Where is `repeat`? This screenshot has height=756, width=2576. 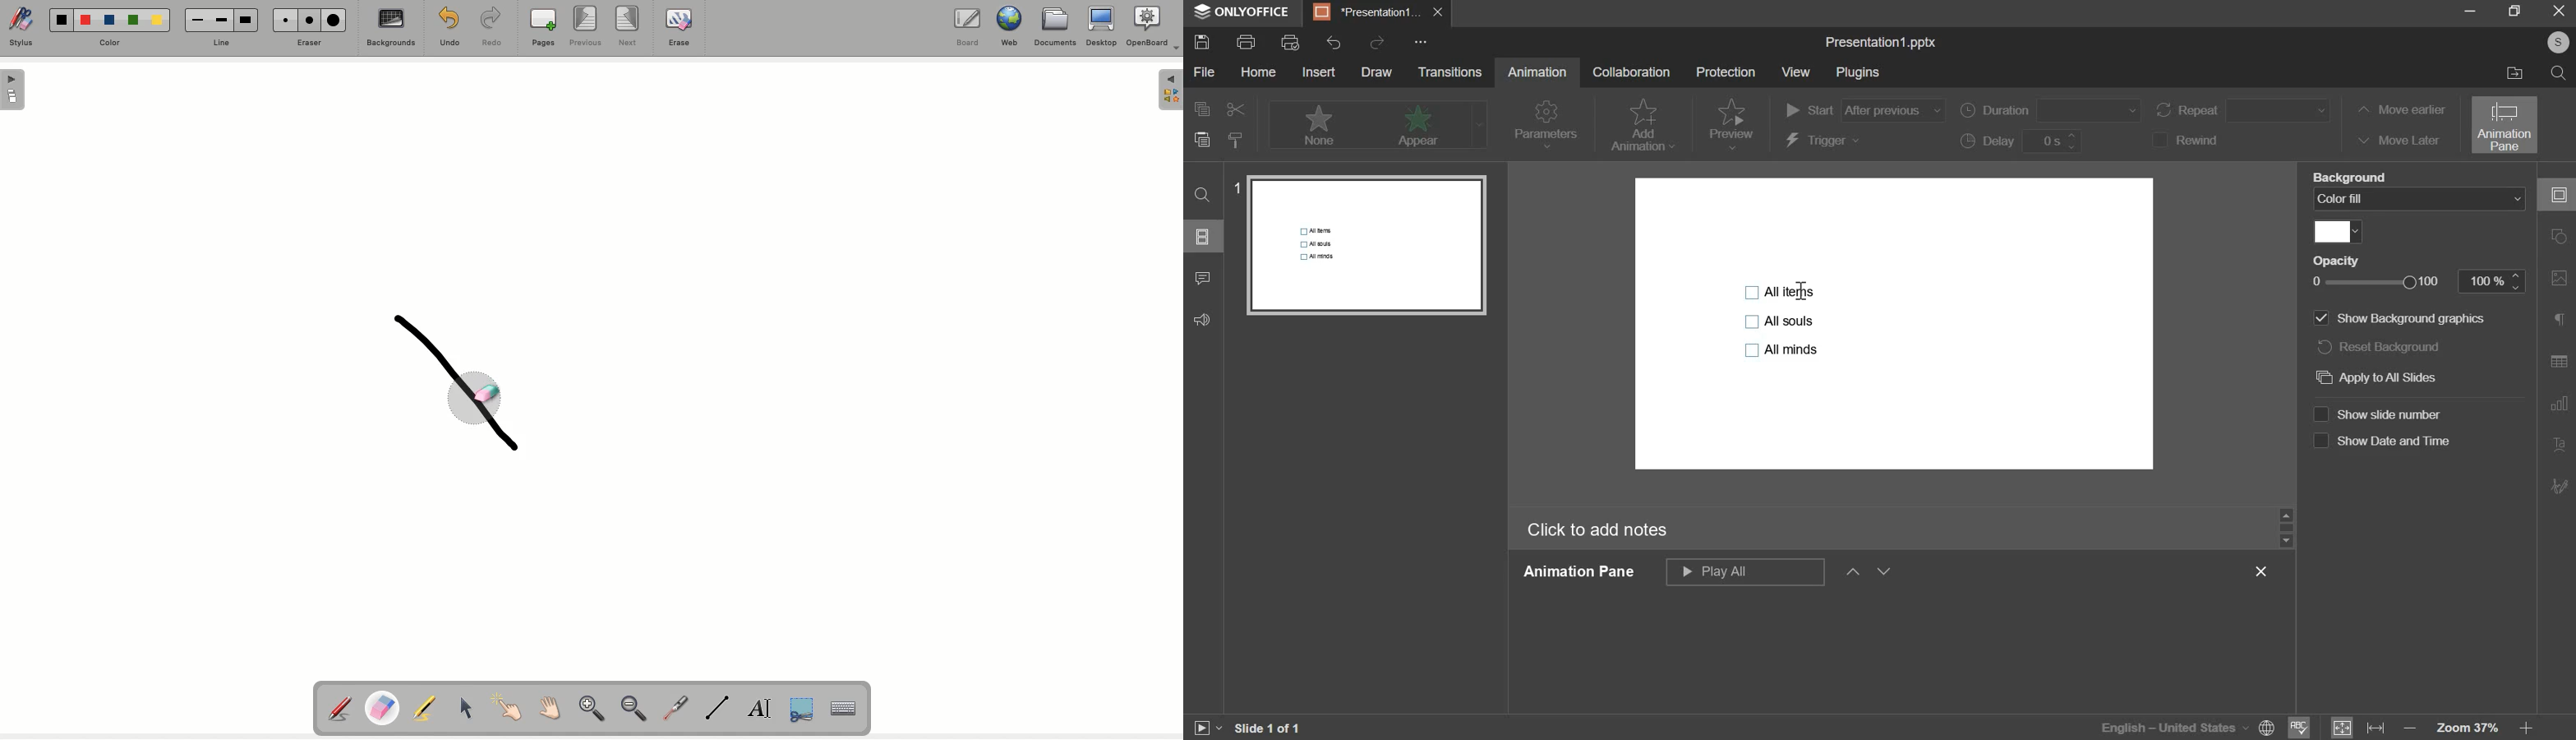
repeat is located at coordinates (2246, 110).